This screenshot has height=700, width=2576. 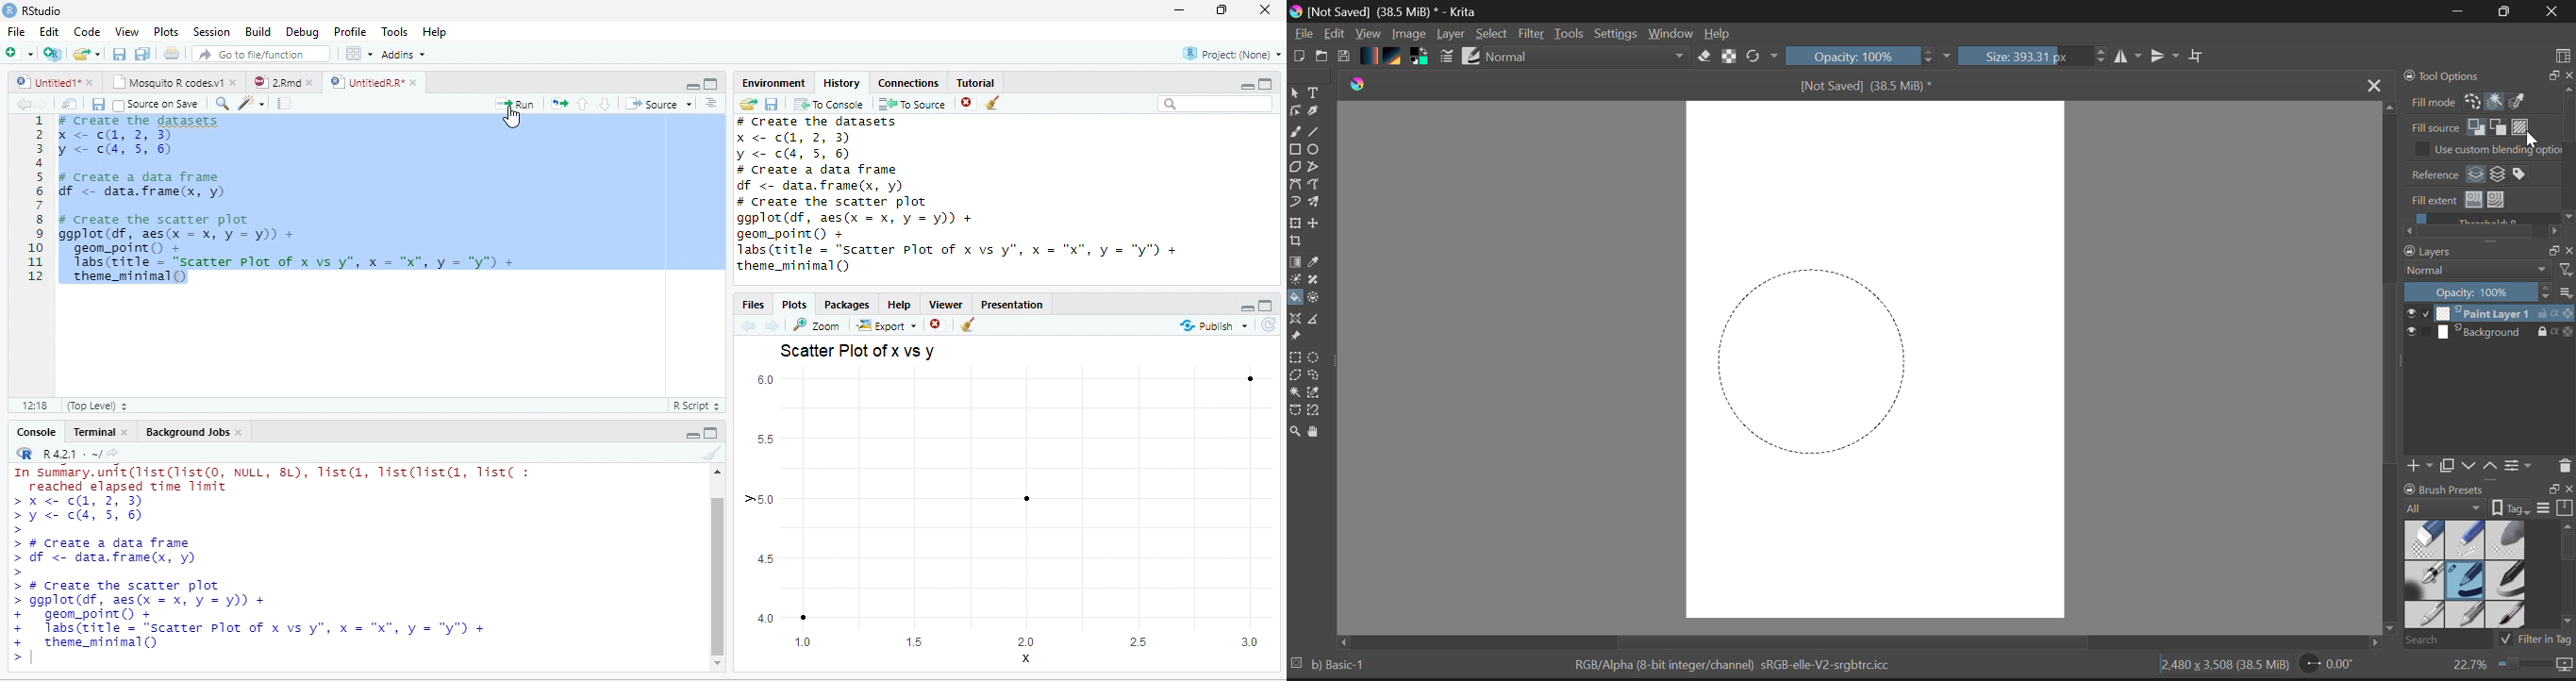 What do you see at coordinates (45, 82) in the screenshot?
I see `Untitled1*` at bounding box center [45, 82].